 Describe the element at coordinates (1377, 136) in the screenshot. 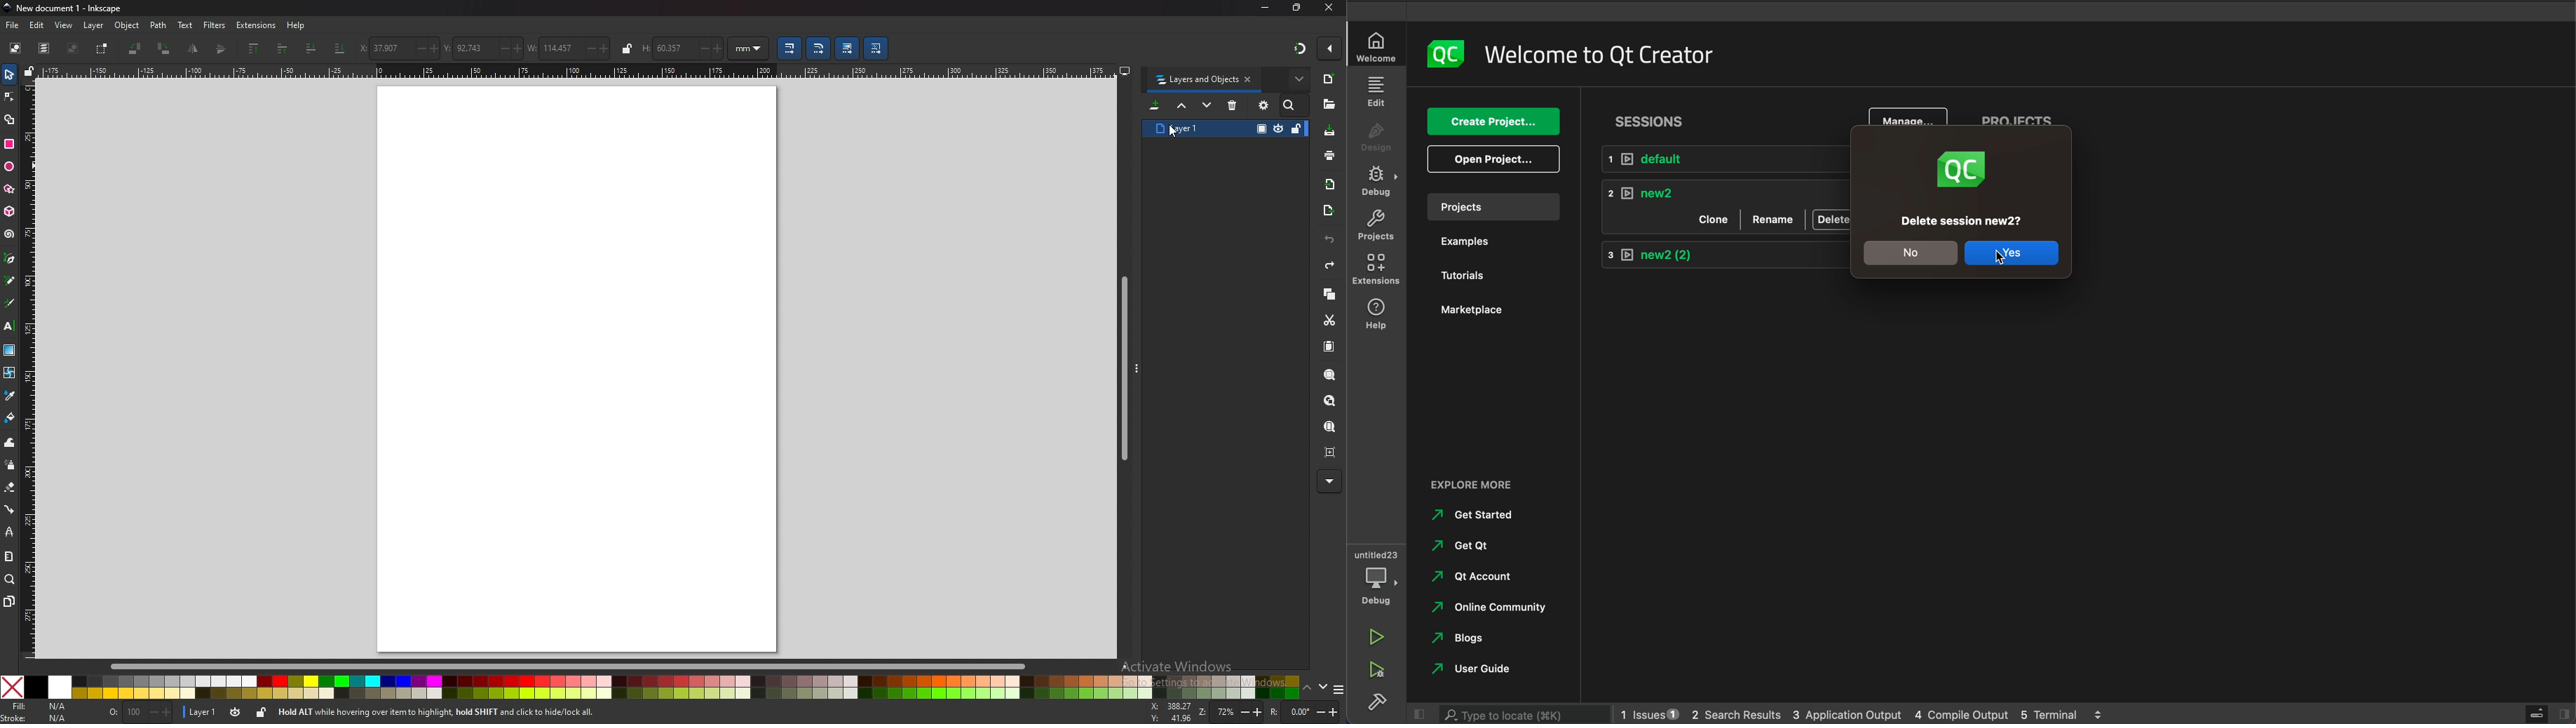

I see `design` at that location.